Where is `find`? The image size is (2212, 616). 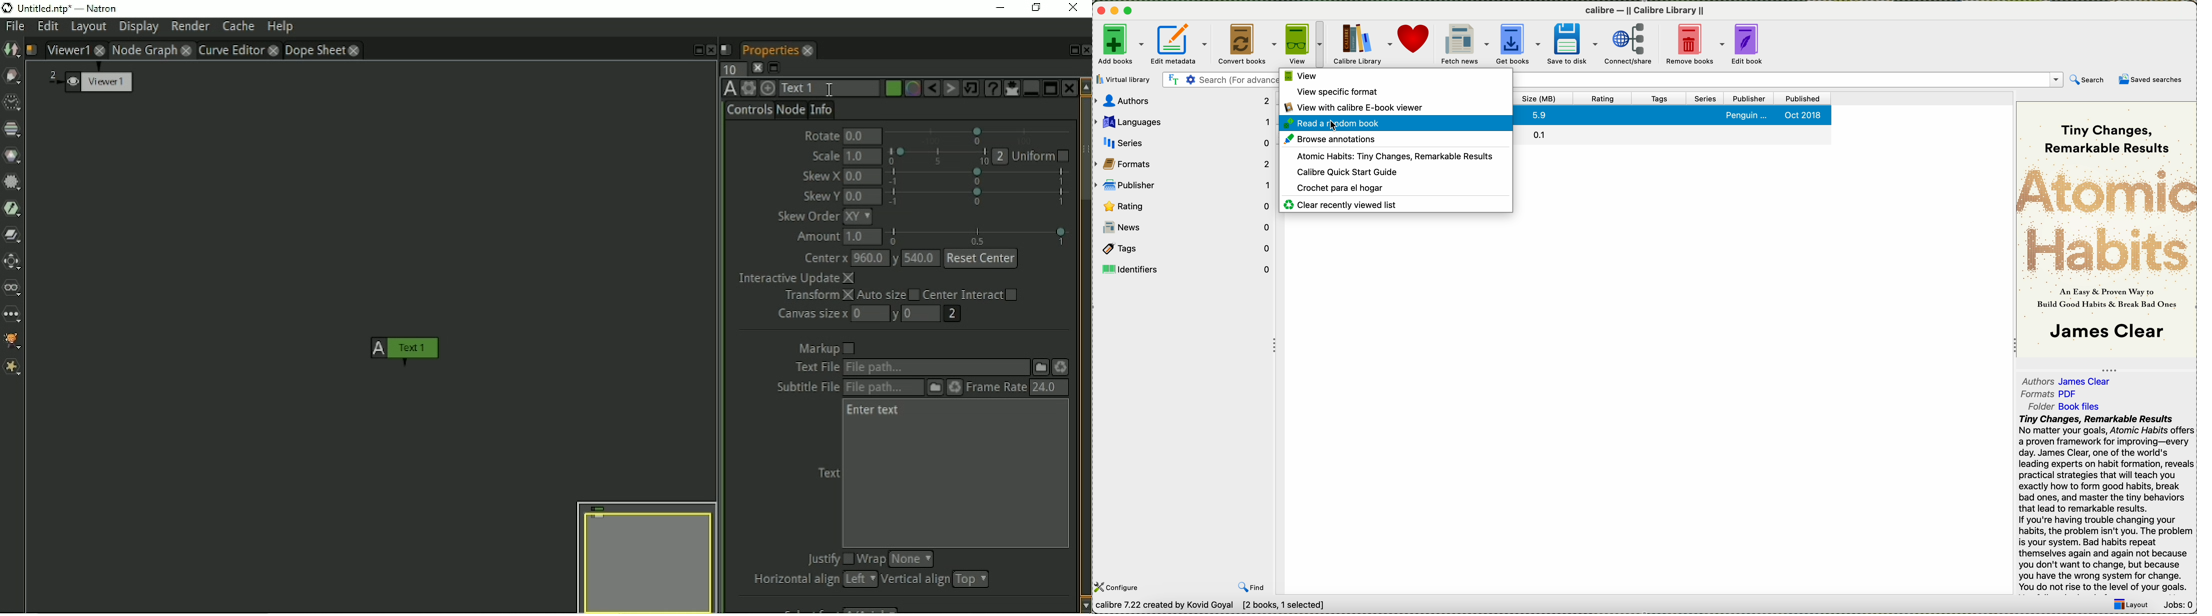
find is located at coordinates (1253, 587).